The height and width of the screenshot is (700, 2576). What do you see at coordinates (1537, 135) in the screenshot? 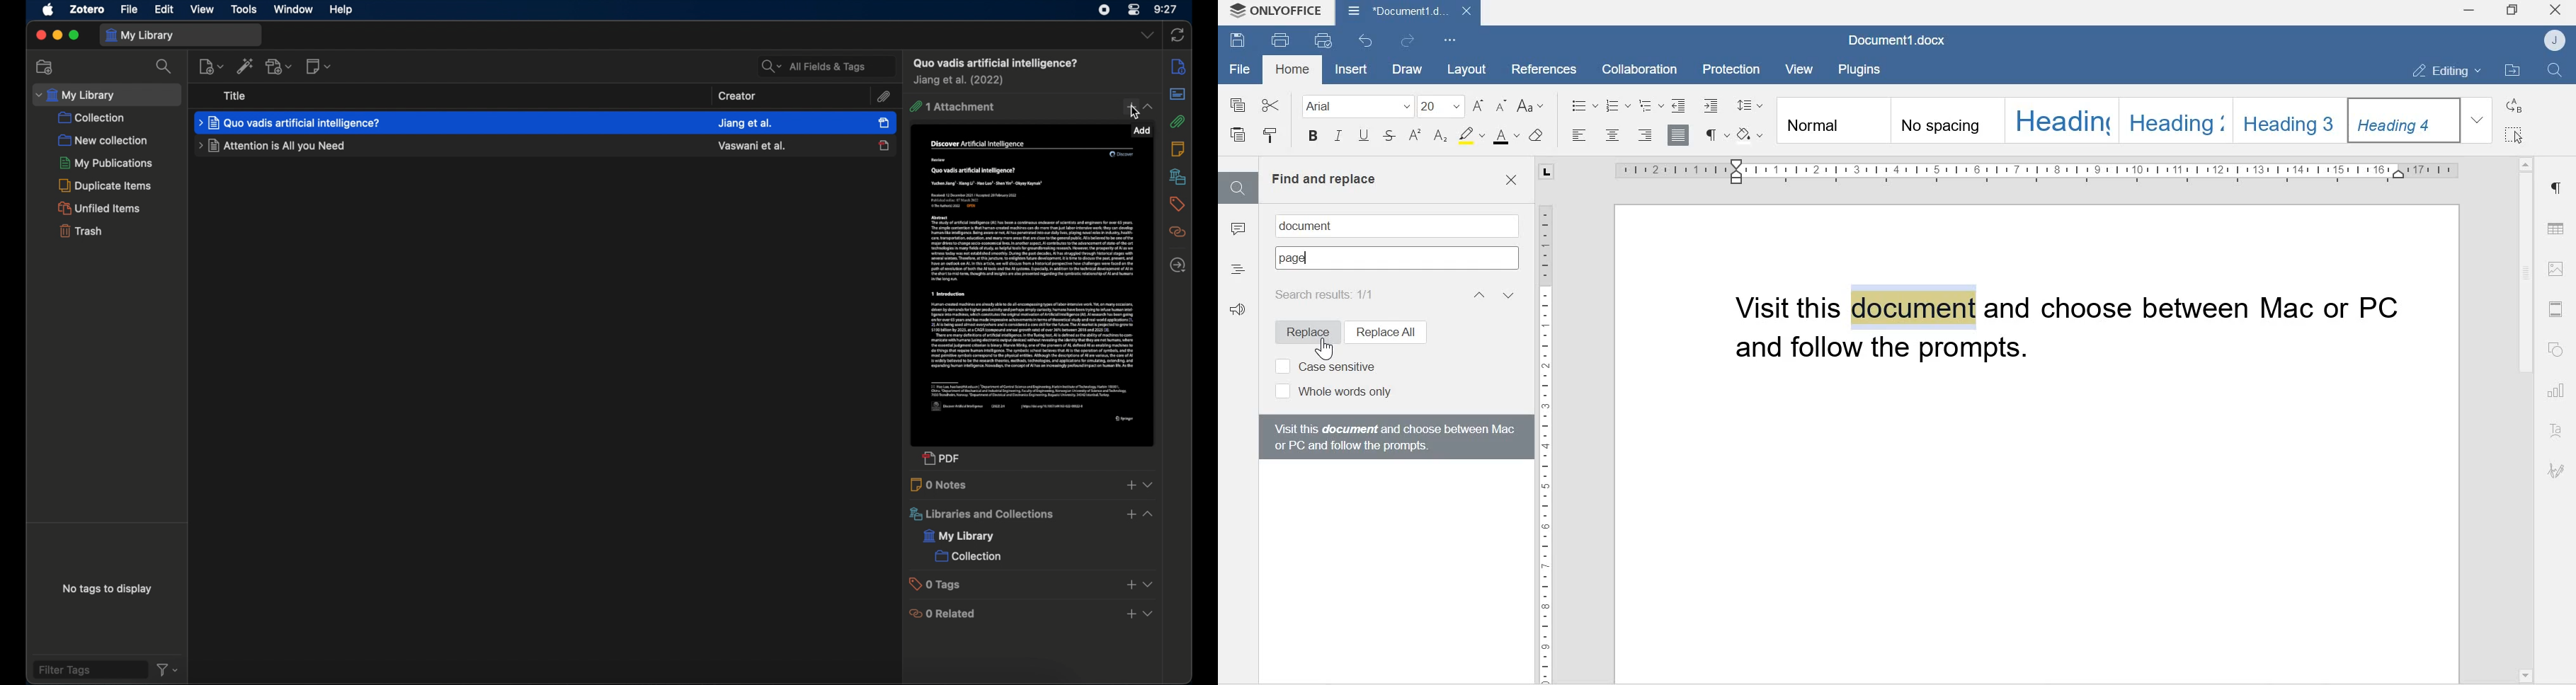
I see `Clear style` at bounding box center [1537, 135].